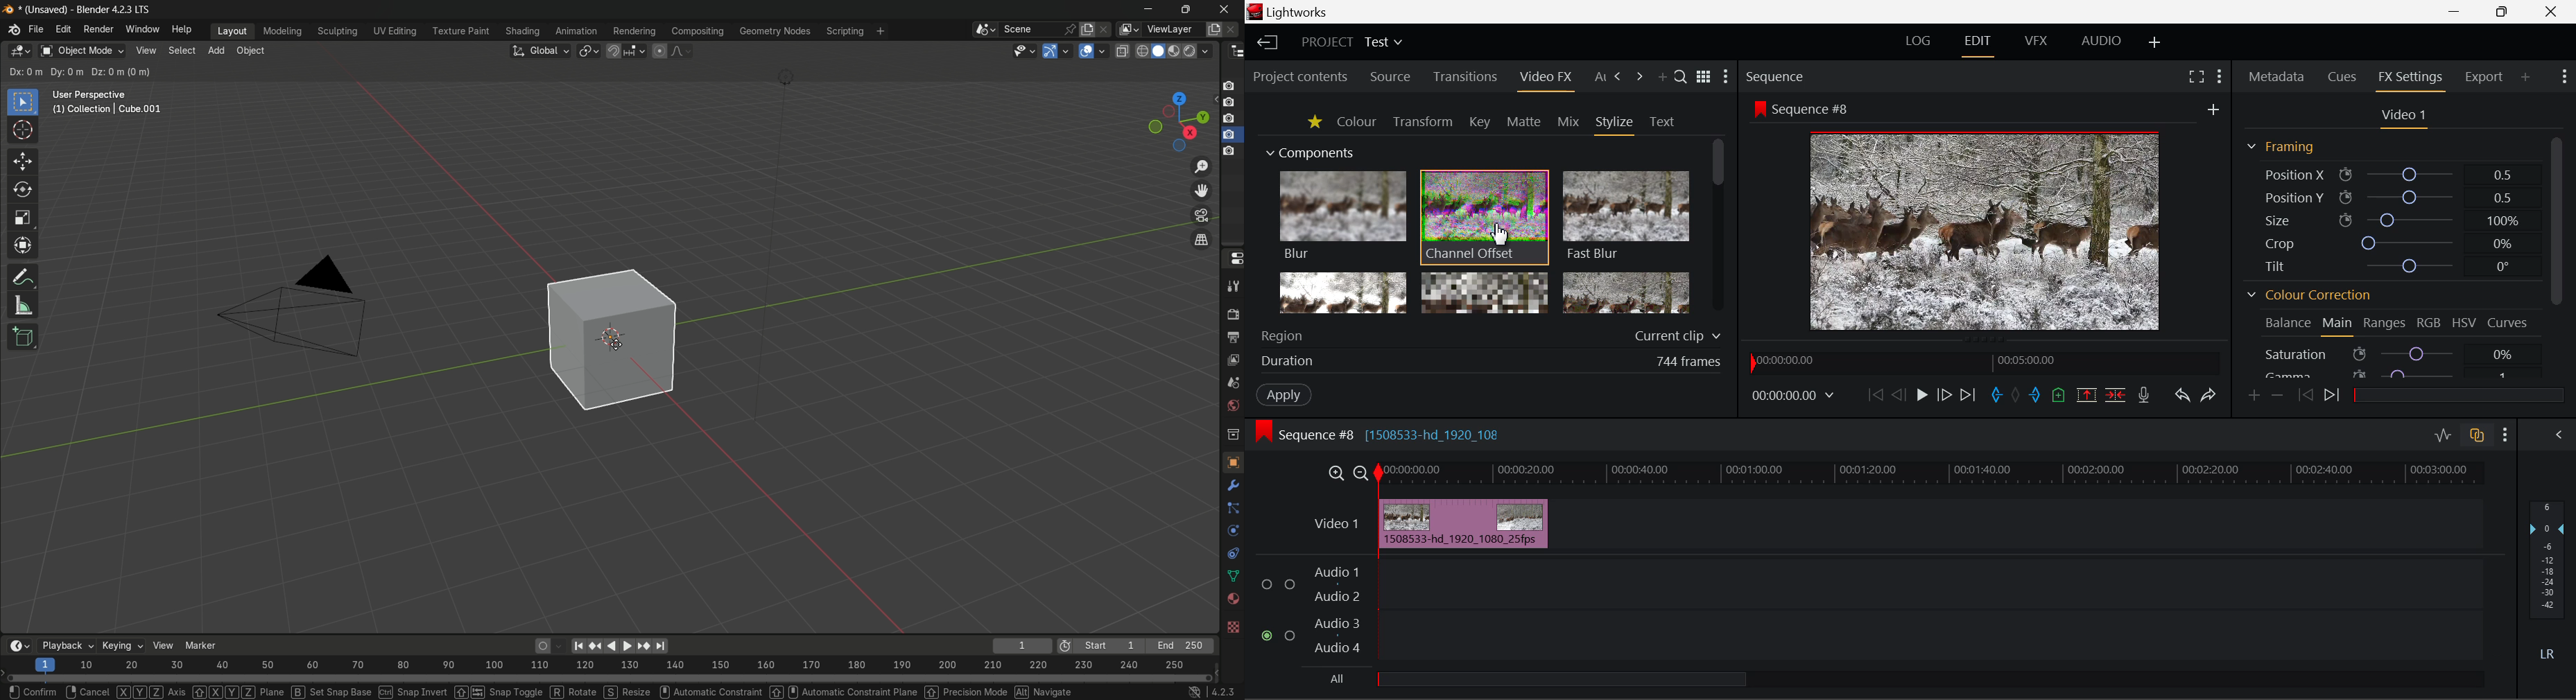  What do you see at coordinates (150, 692) in the screenshot?
I see `XYZ AXIS ` at bounding box center [150, 692].